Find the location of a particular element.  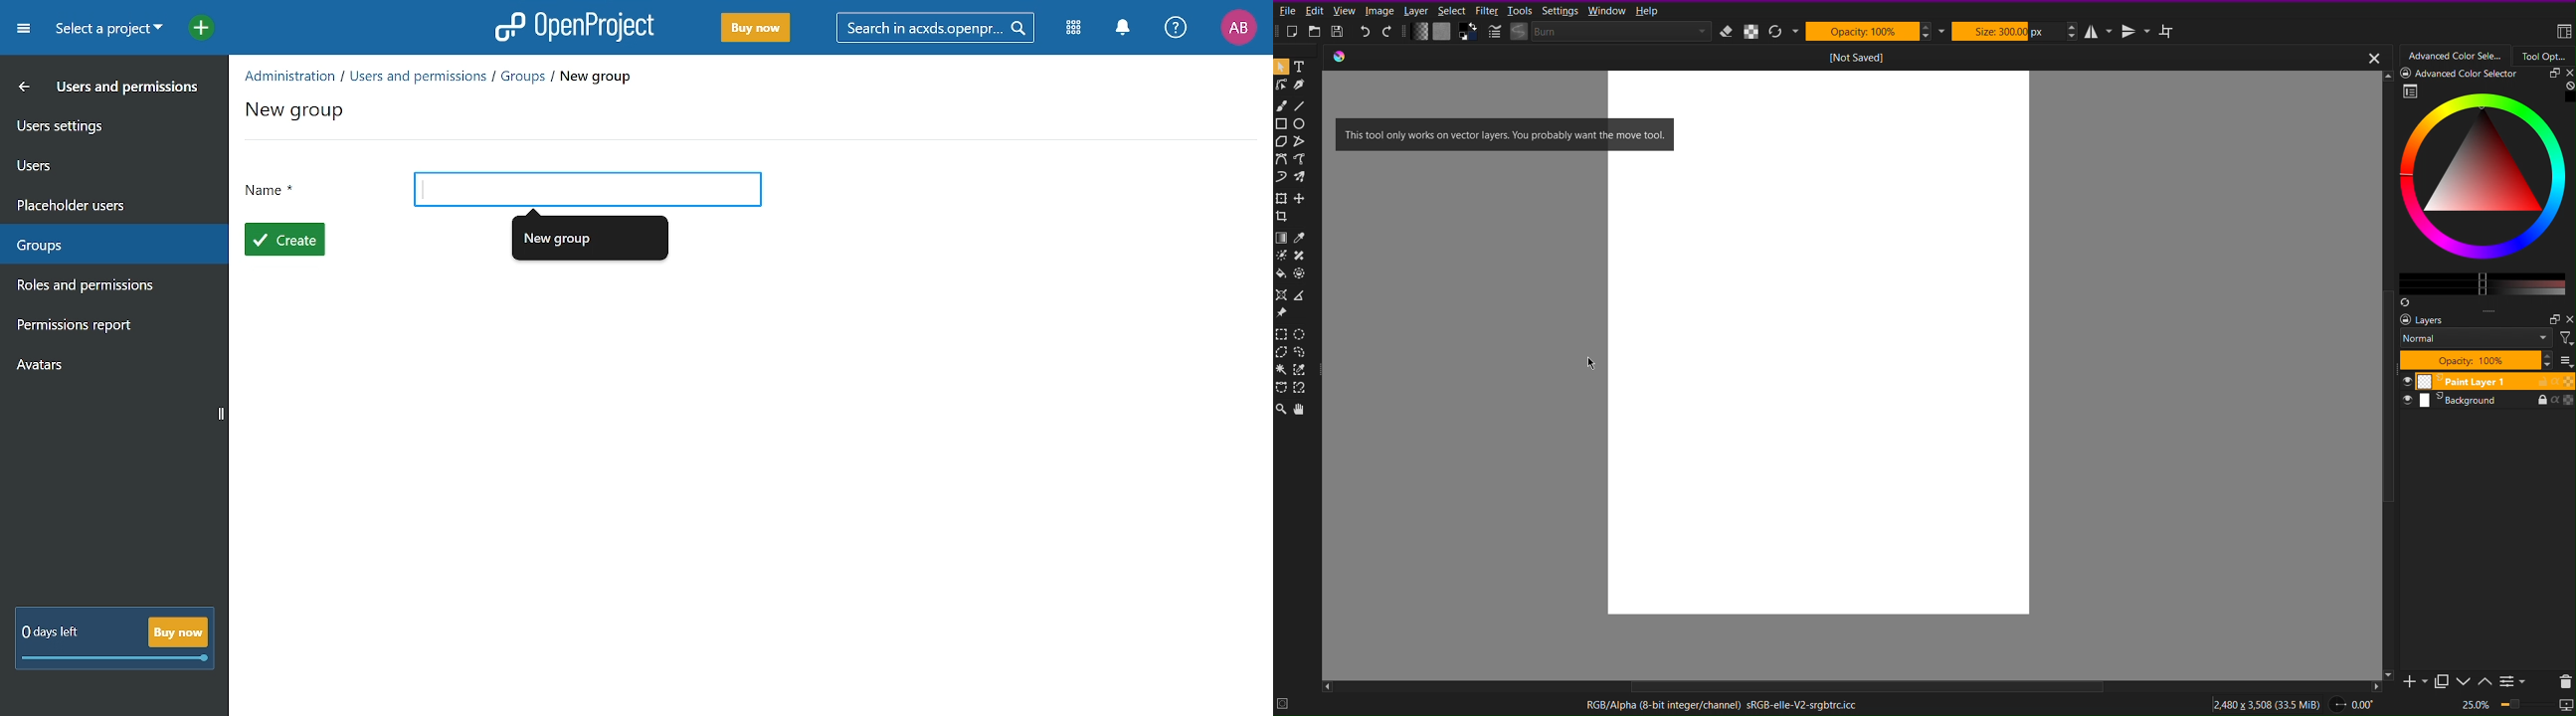

users is located at coordinates (102, 164).